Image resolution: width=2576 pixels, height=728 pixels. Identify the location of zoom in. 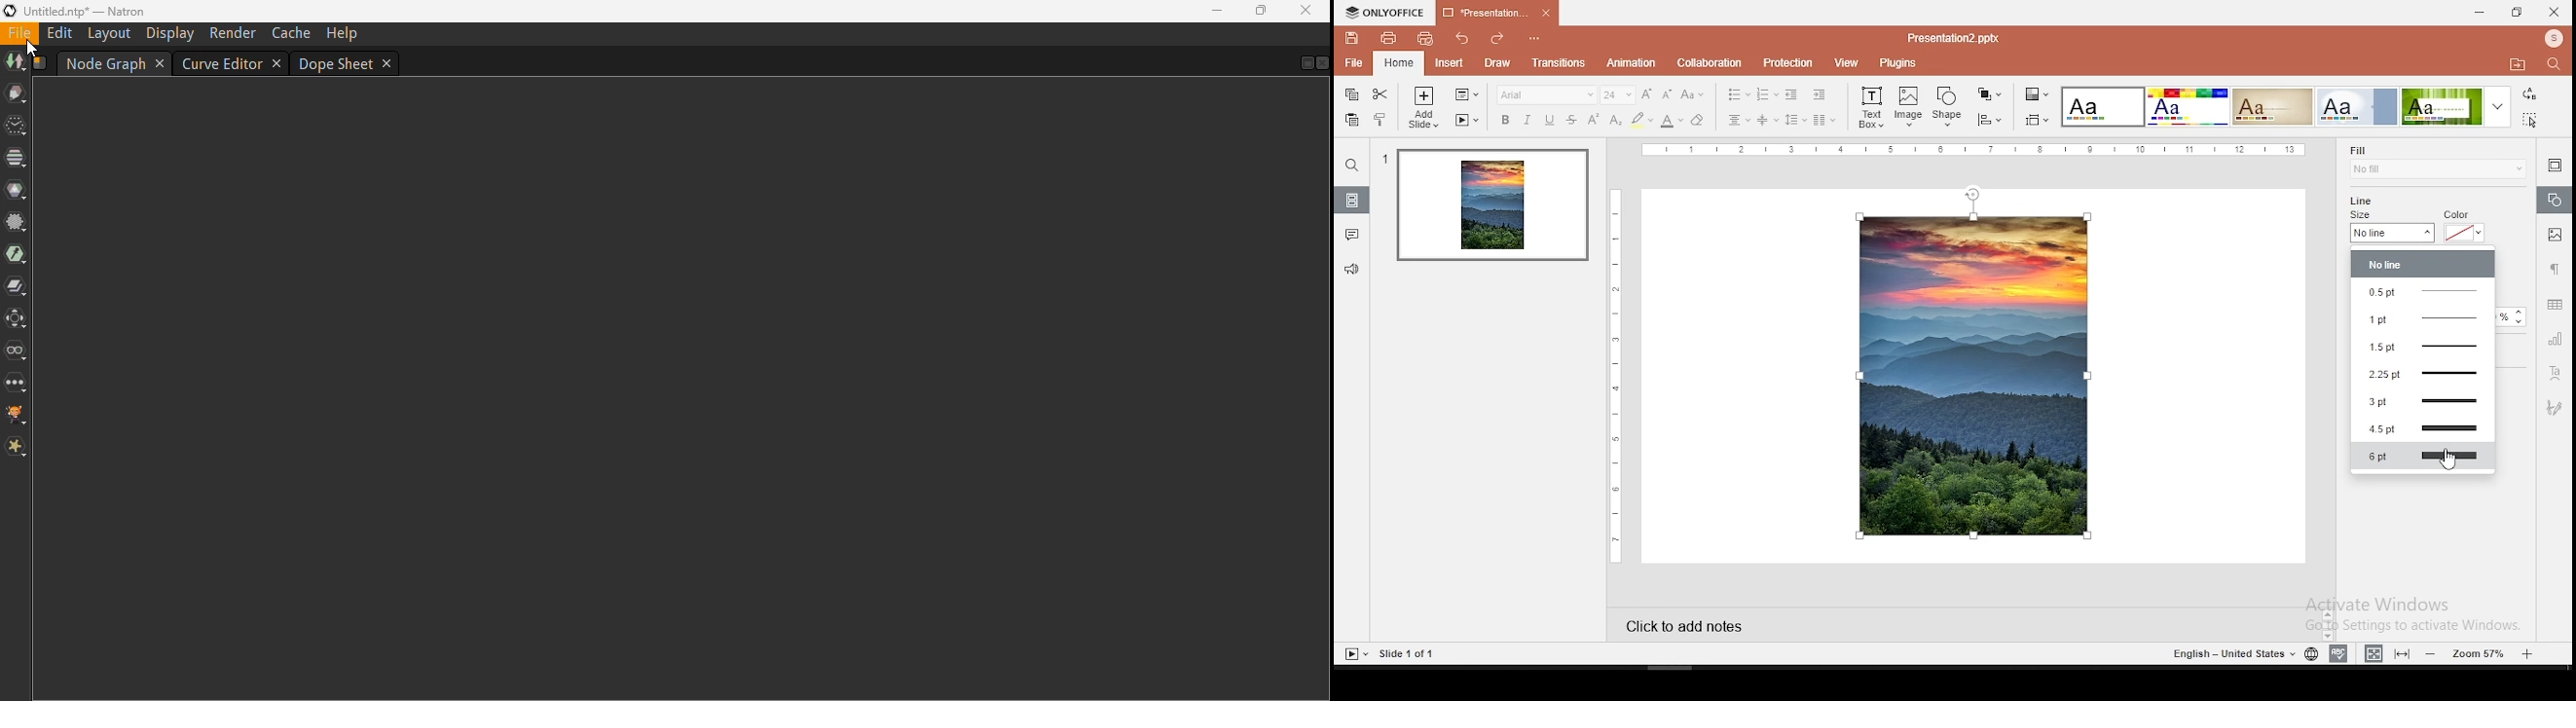
(2529, 654).